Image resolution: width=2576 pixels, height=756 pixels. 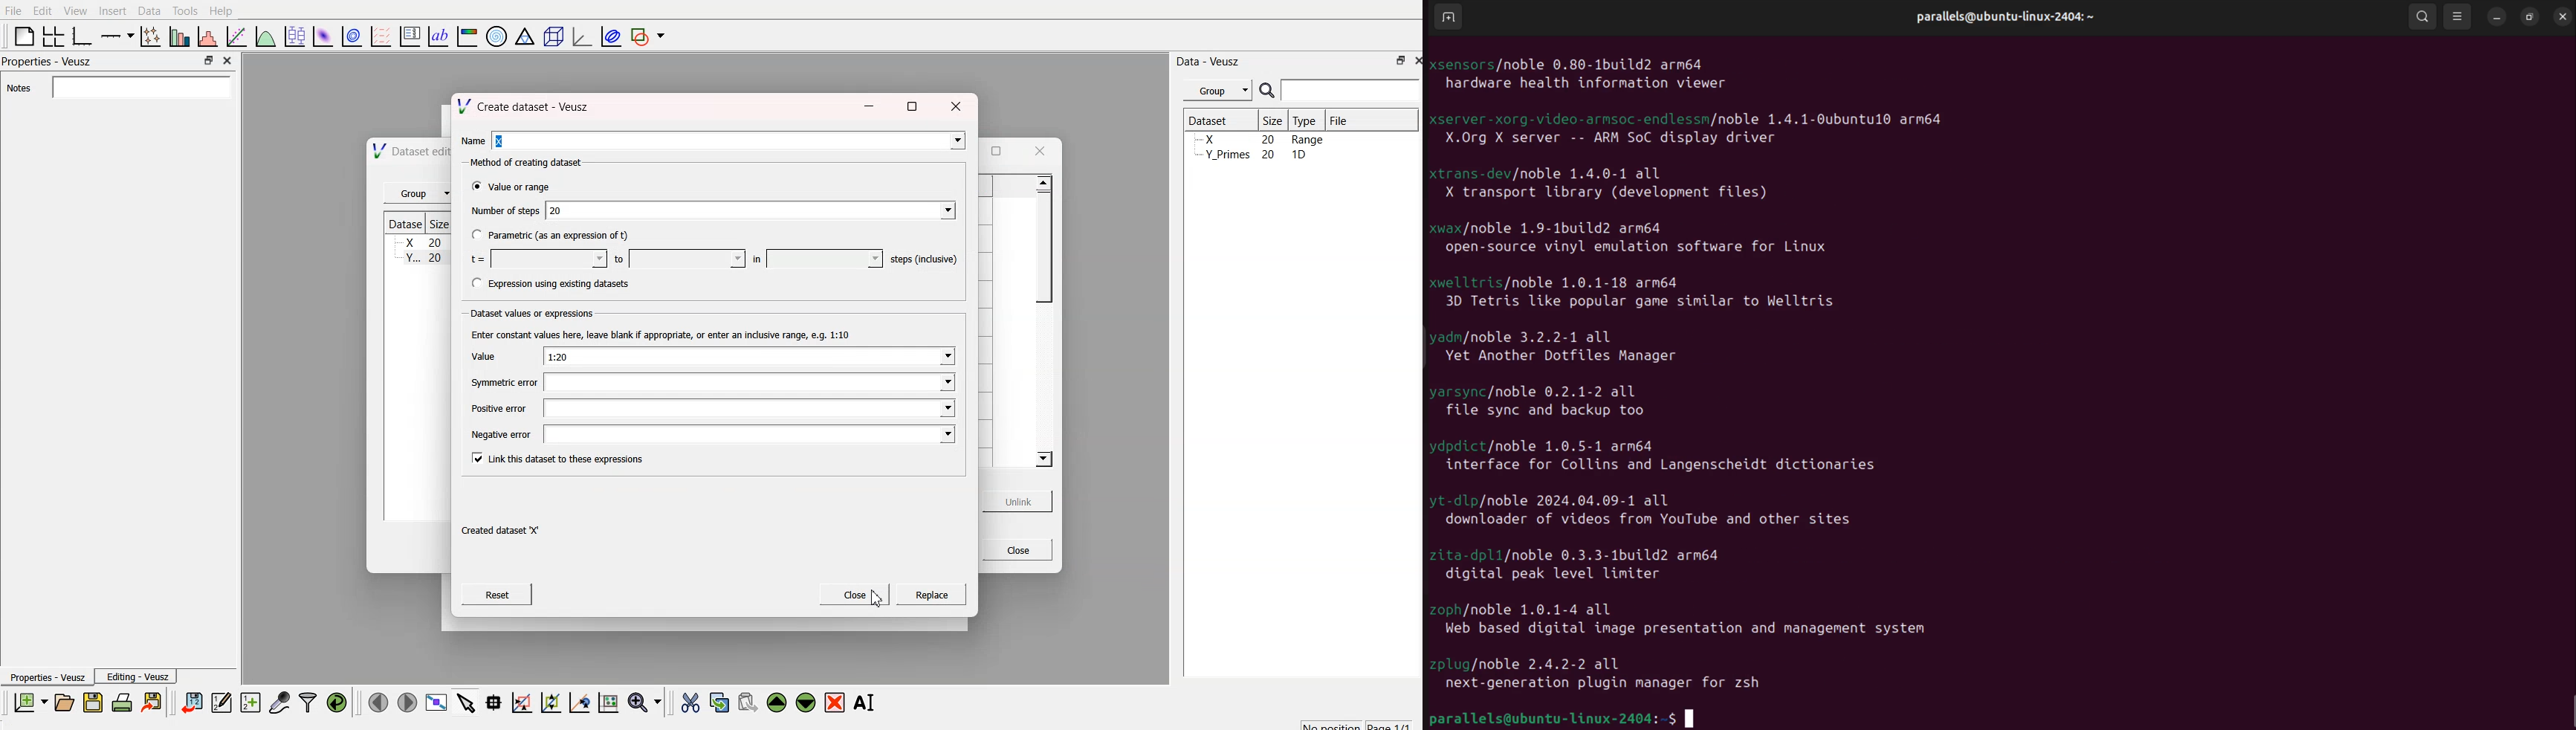 I want to click on parallels@ubuntu-linux-2404:-$ , so click(x=1579, y=716).